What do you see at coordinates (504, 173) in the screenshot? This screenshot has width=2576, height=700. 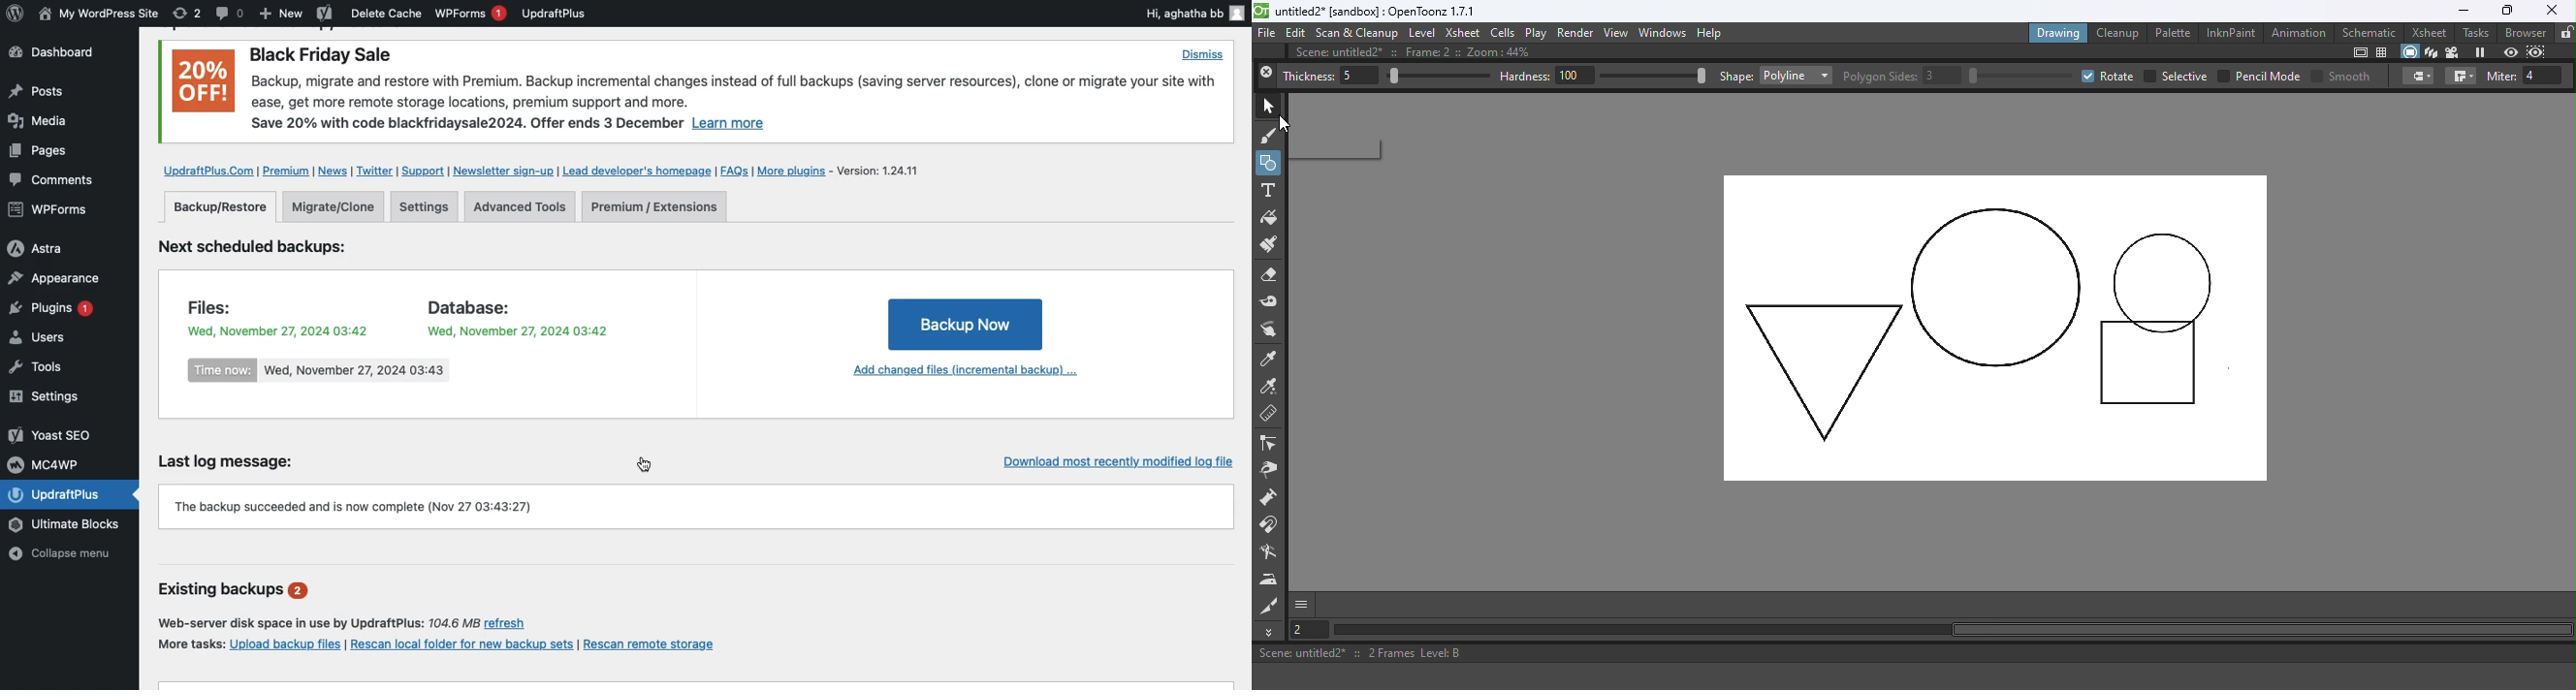 I see `Newsletter sign up` at bounding box center [504, 173].